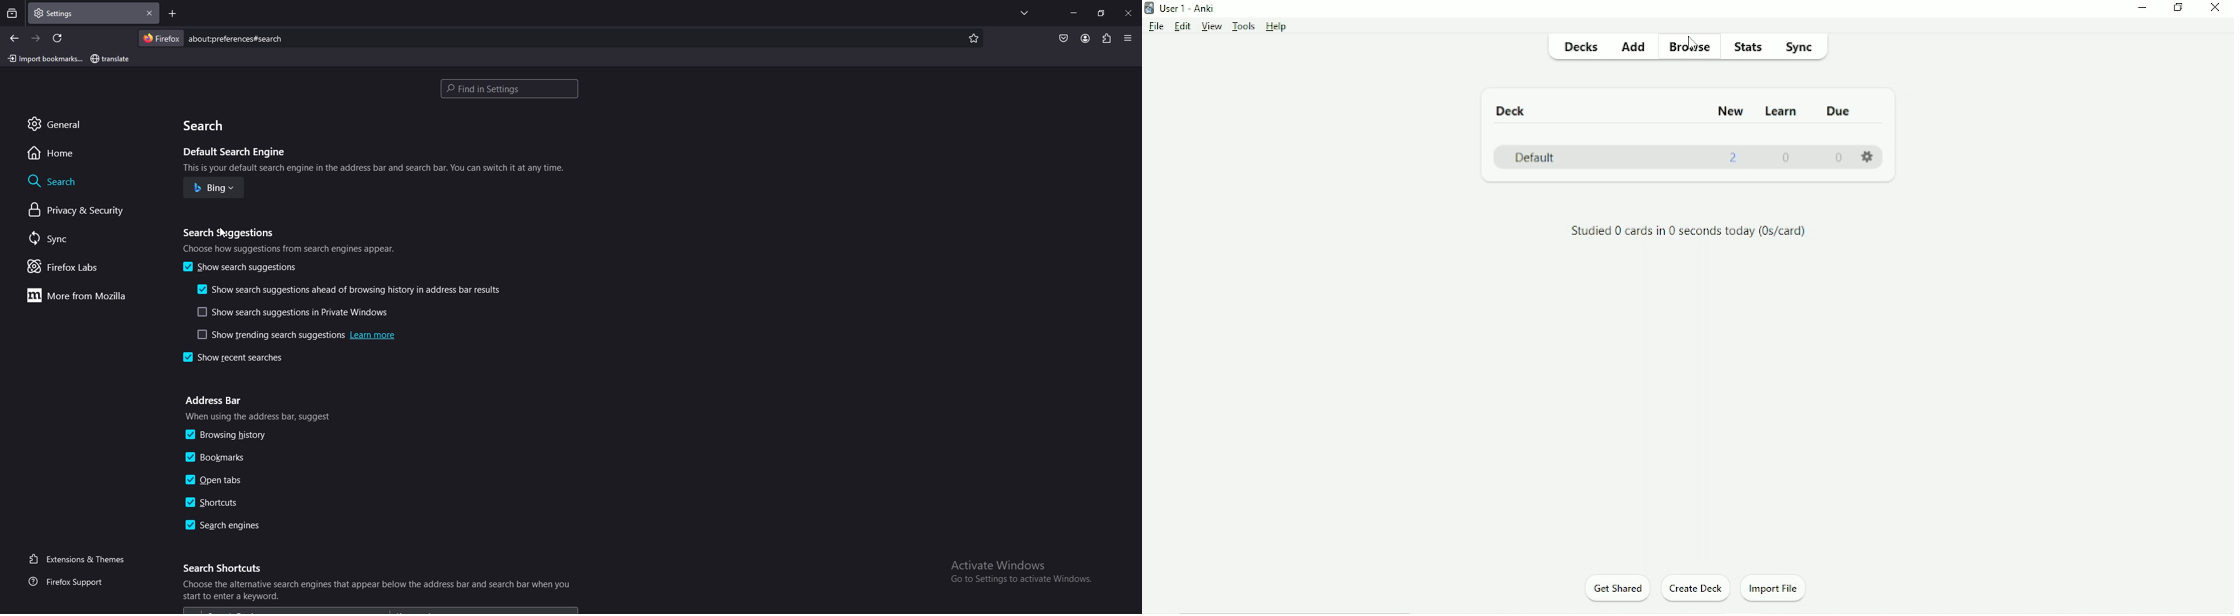  Describe the element at coordinates (2143, 9) in the screenshot. I see `Minimize` at that location.